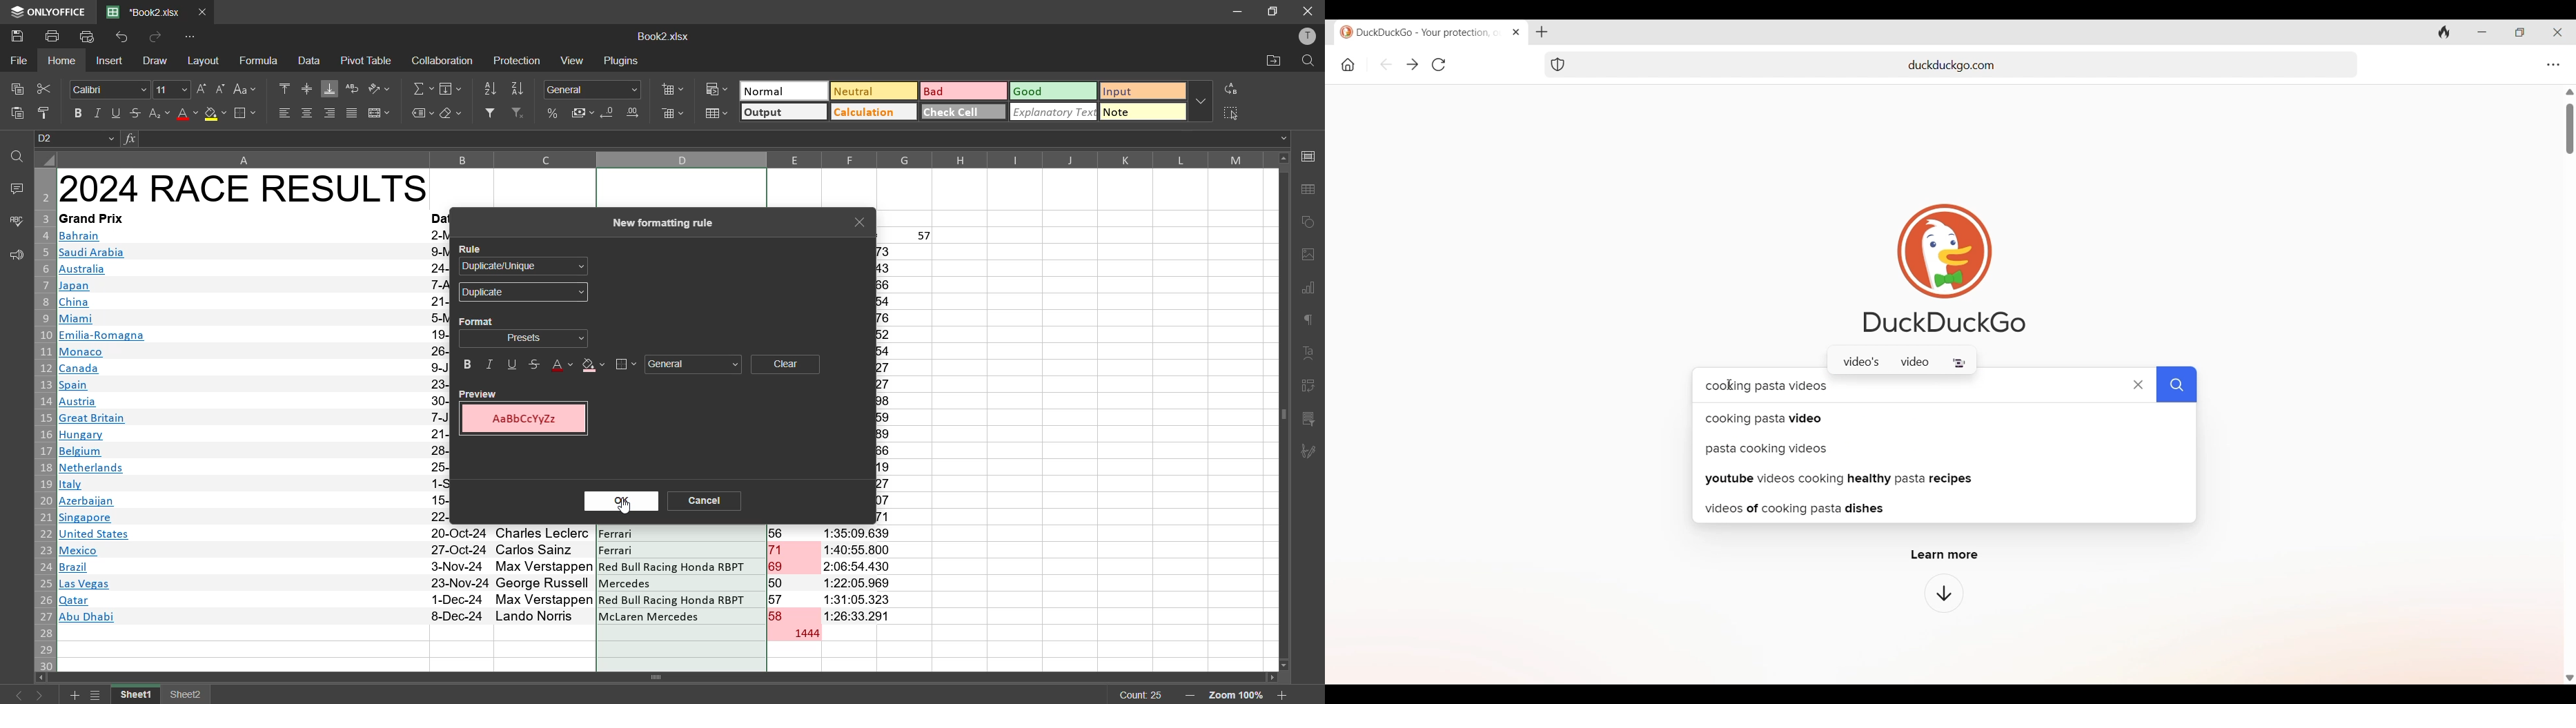 The image size is (2576, 728). Describe the element at coordinates (103, 429) in the screenshot. I see `Country` at that location.